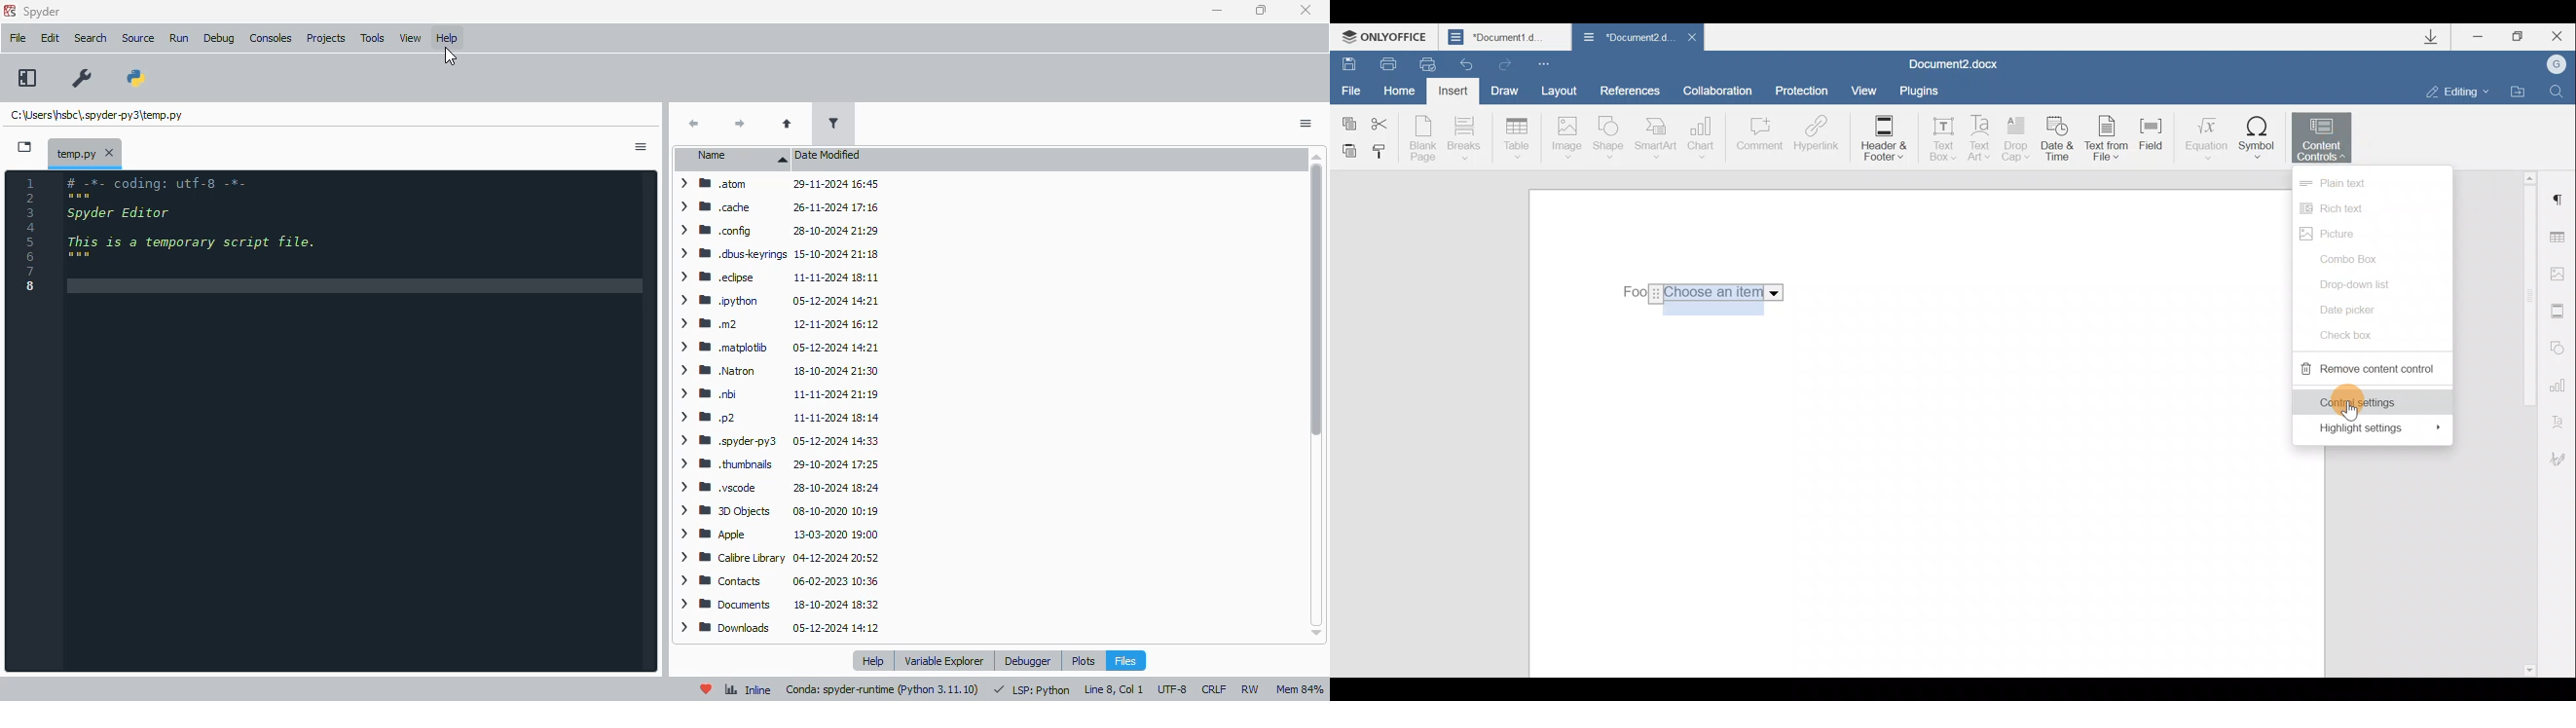  What do you see at coordinates (1454, 93) in the screenshot?
I see `Insert` at bounding box center [1454, 93].